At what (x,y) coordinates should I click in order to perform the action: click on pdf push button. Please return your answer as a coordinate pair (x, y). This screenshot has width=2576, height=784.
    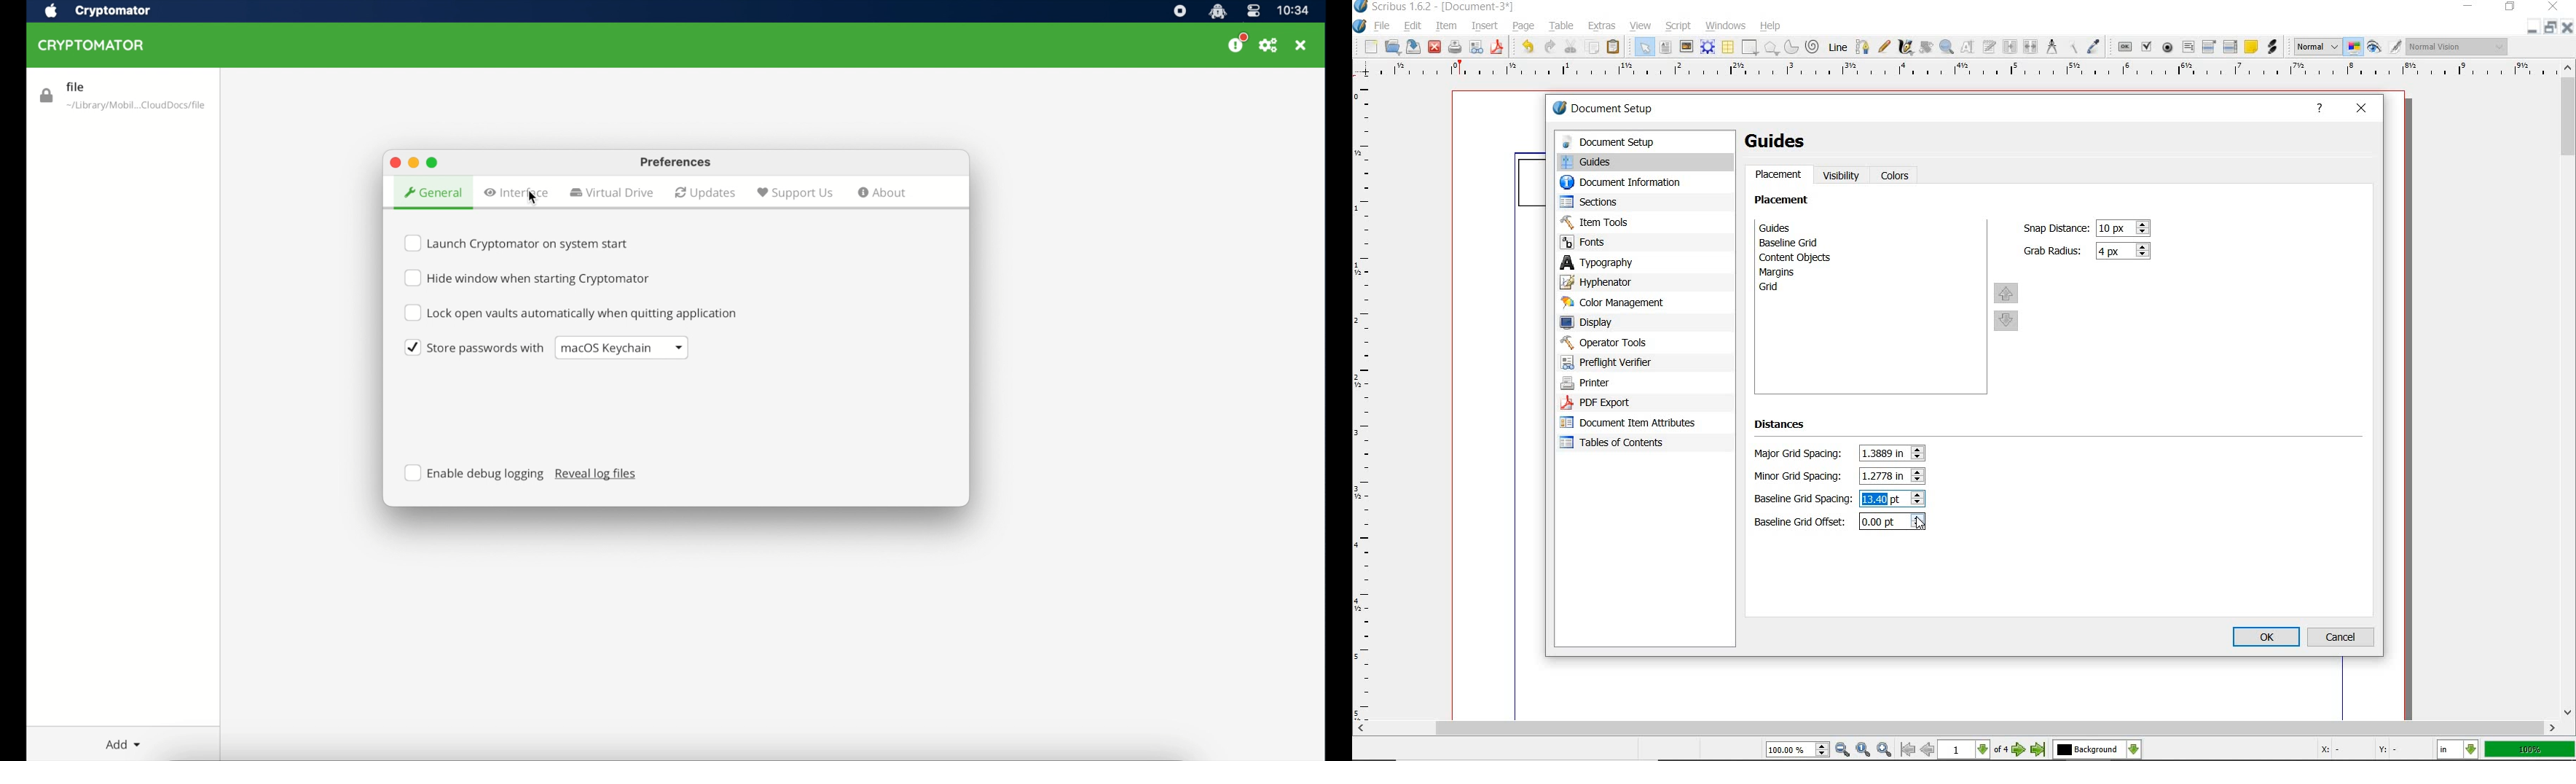
    Looking at the image, I should click on (2124, 46).